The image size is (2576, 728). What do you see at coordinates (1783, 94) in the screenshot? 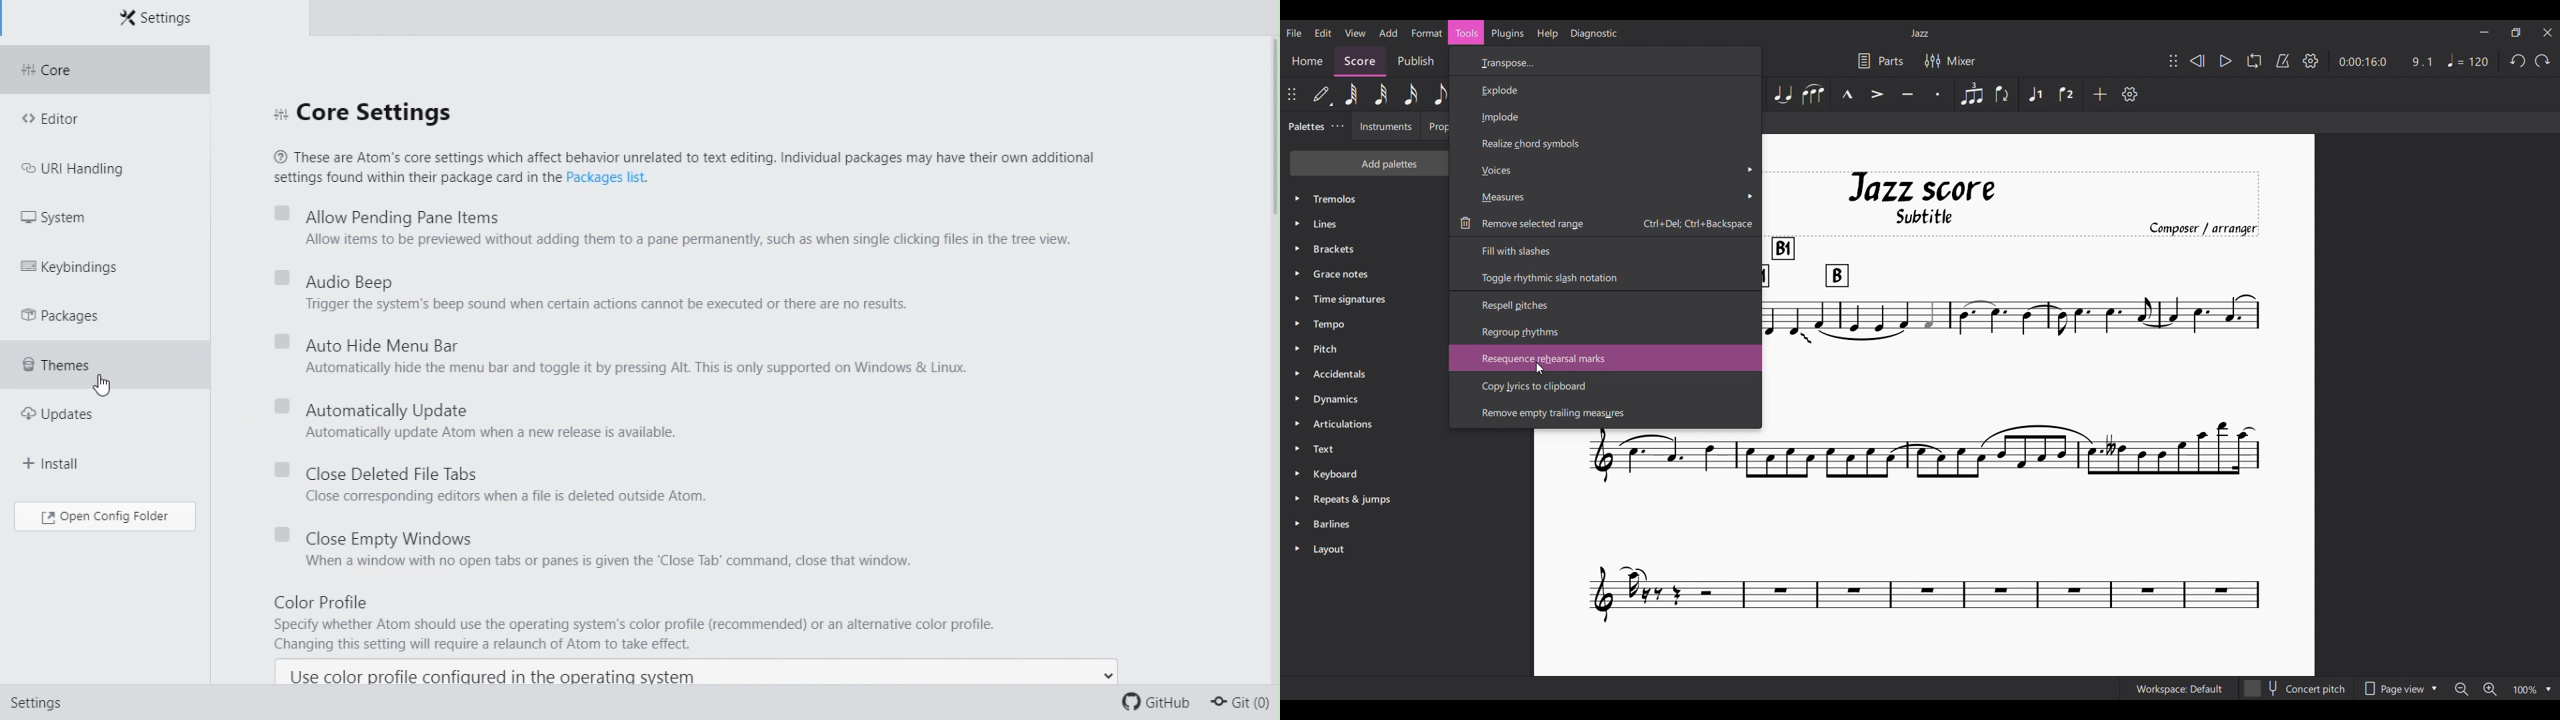
I see `Tie` at bounding box center [1783, 94].